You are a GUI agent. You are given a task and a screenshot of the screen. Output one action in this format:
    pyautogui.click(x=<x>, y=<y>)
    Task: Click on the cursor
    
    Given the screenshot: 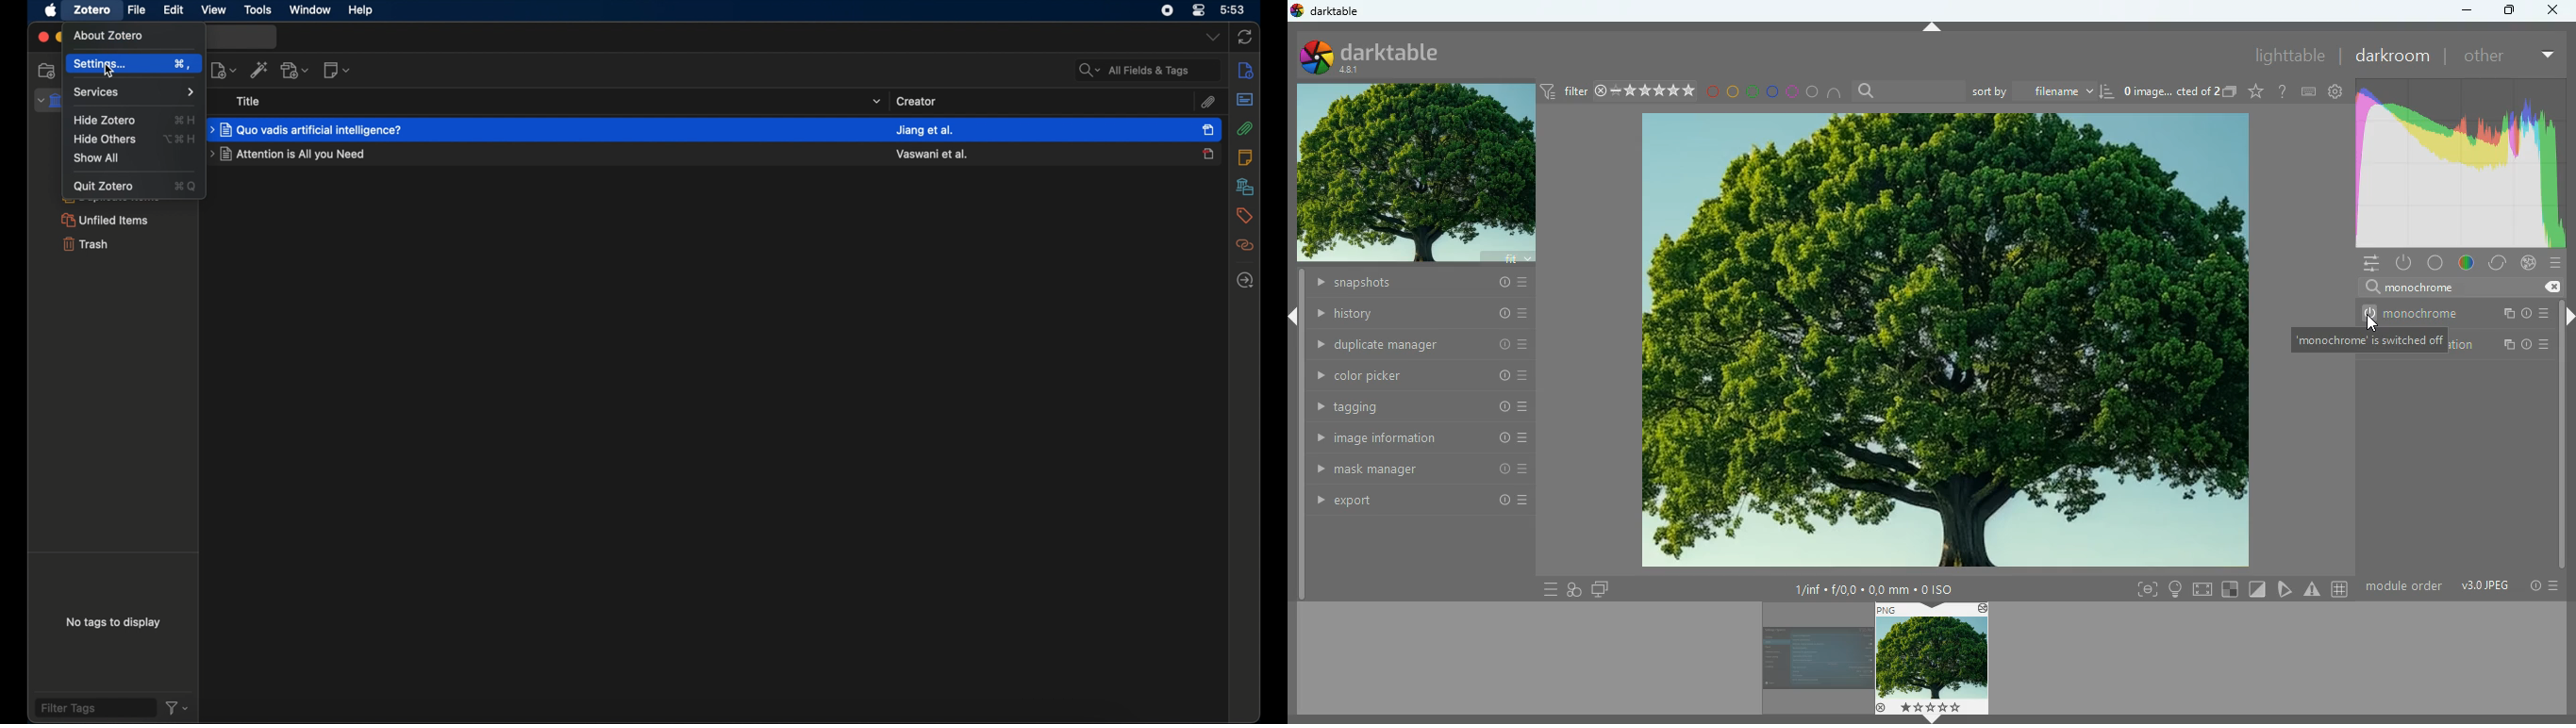 What is the action you would take?
    pyautogui.click(x=2374, y=323)
    